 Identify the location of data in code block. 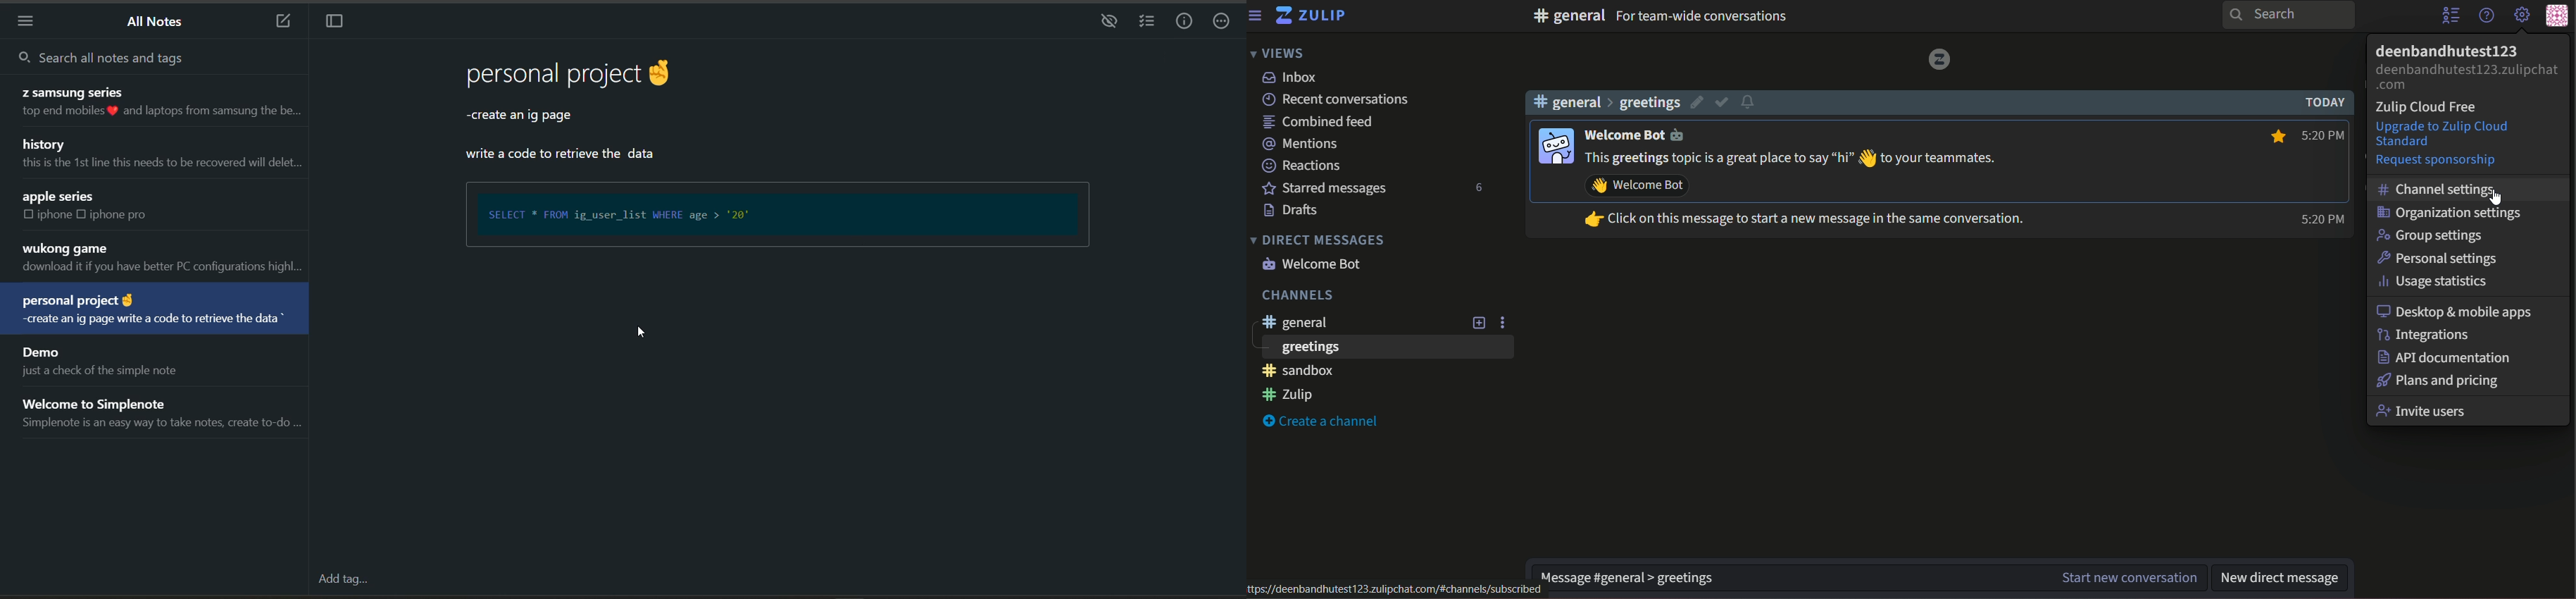
(776, 218).